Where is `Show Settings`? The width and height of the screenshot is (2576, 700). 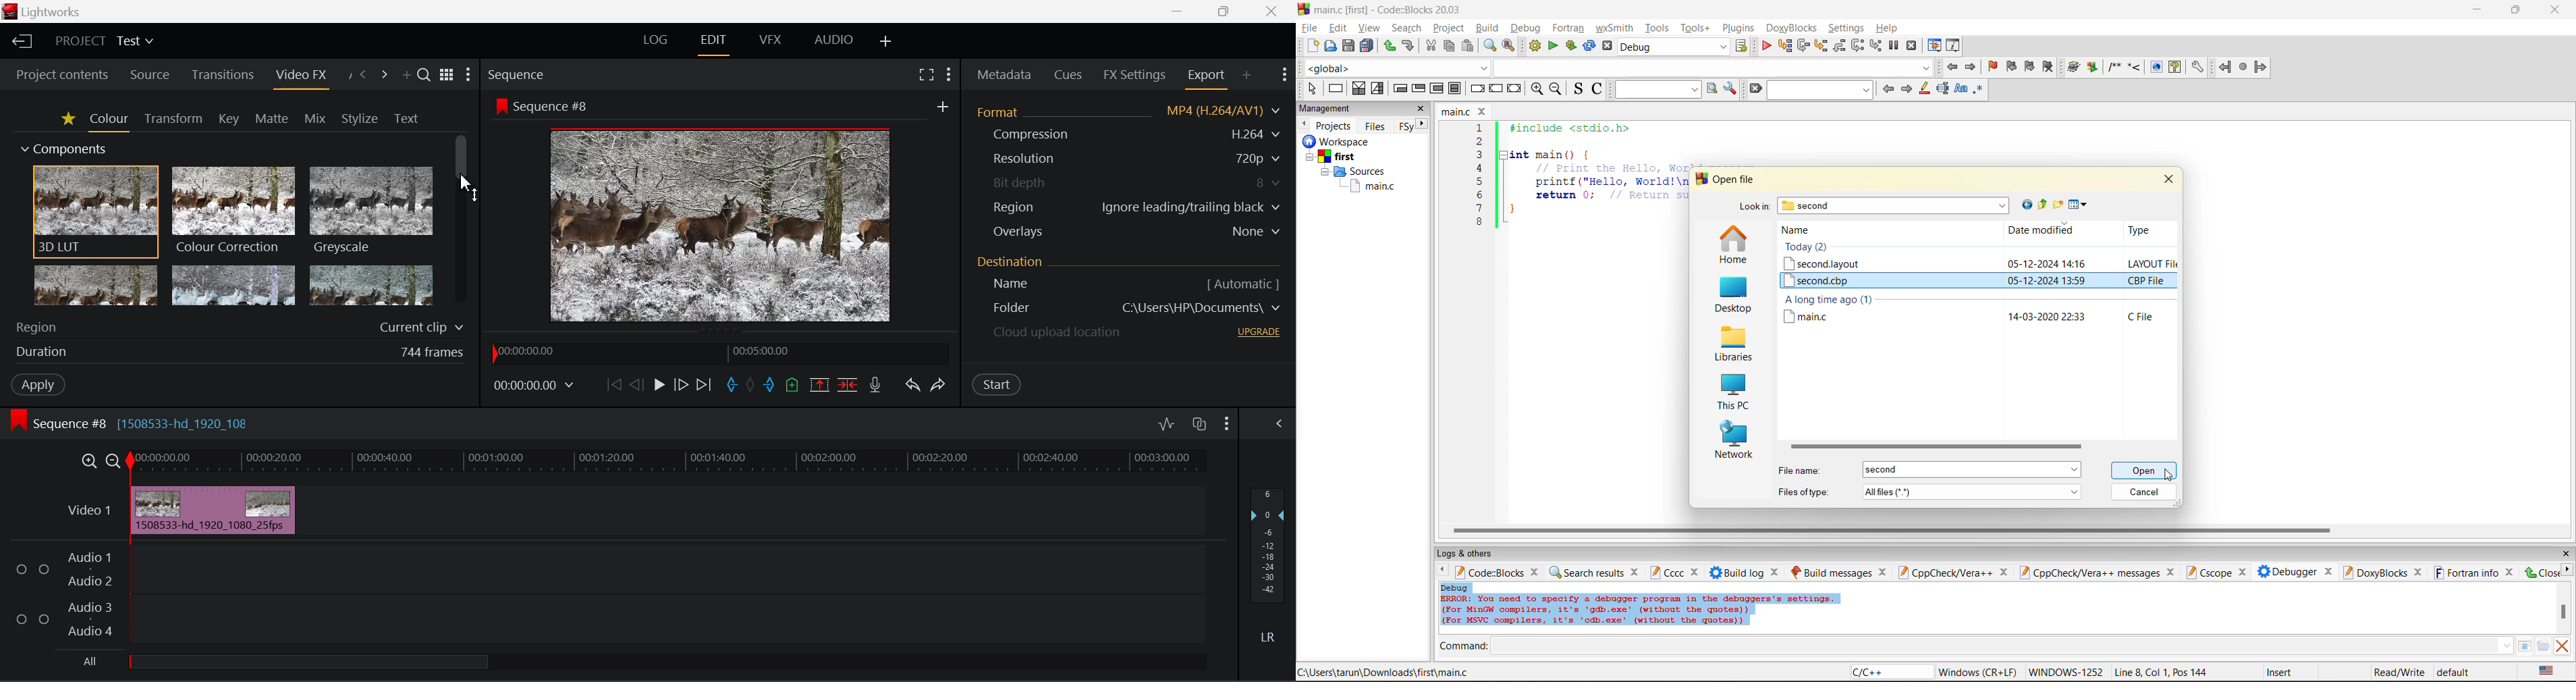
Show Settings is located at coordinates (1279, 424).